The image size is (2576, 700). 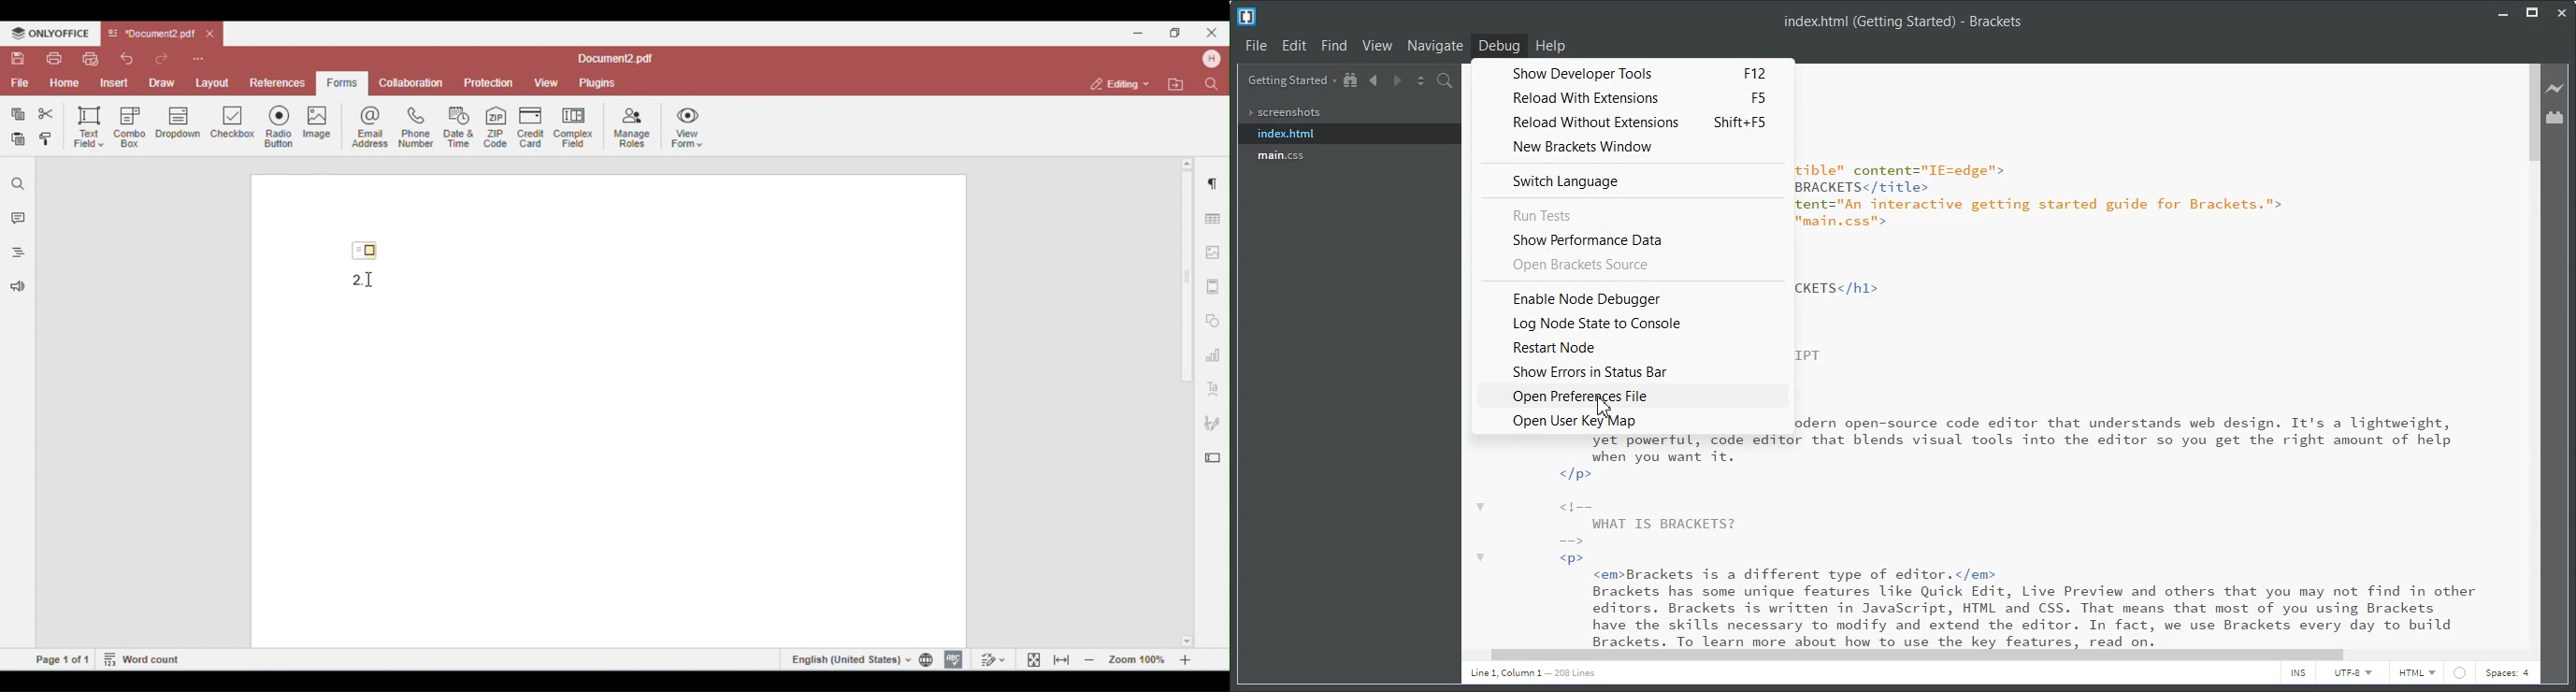 What do you see at coordinates (1346, 133) in the screenshot?
I see `index.html` at bounding box center [1346, 133].